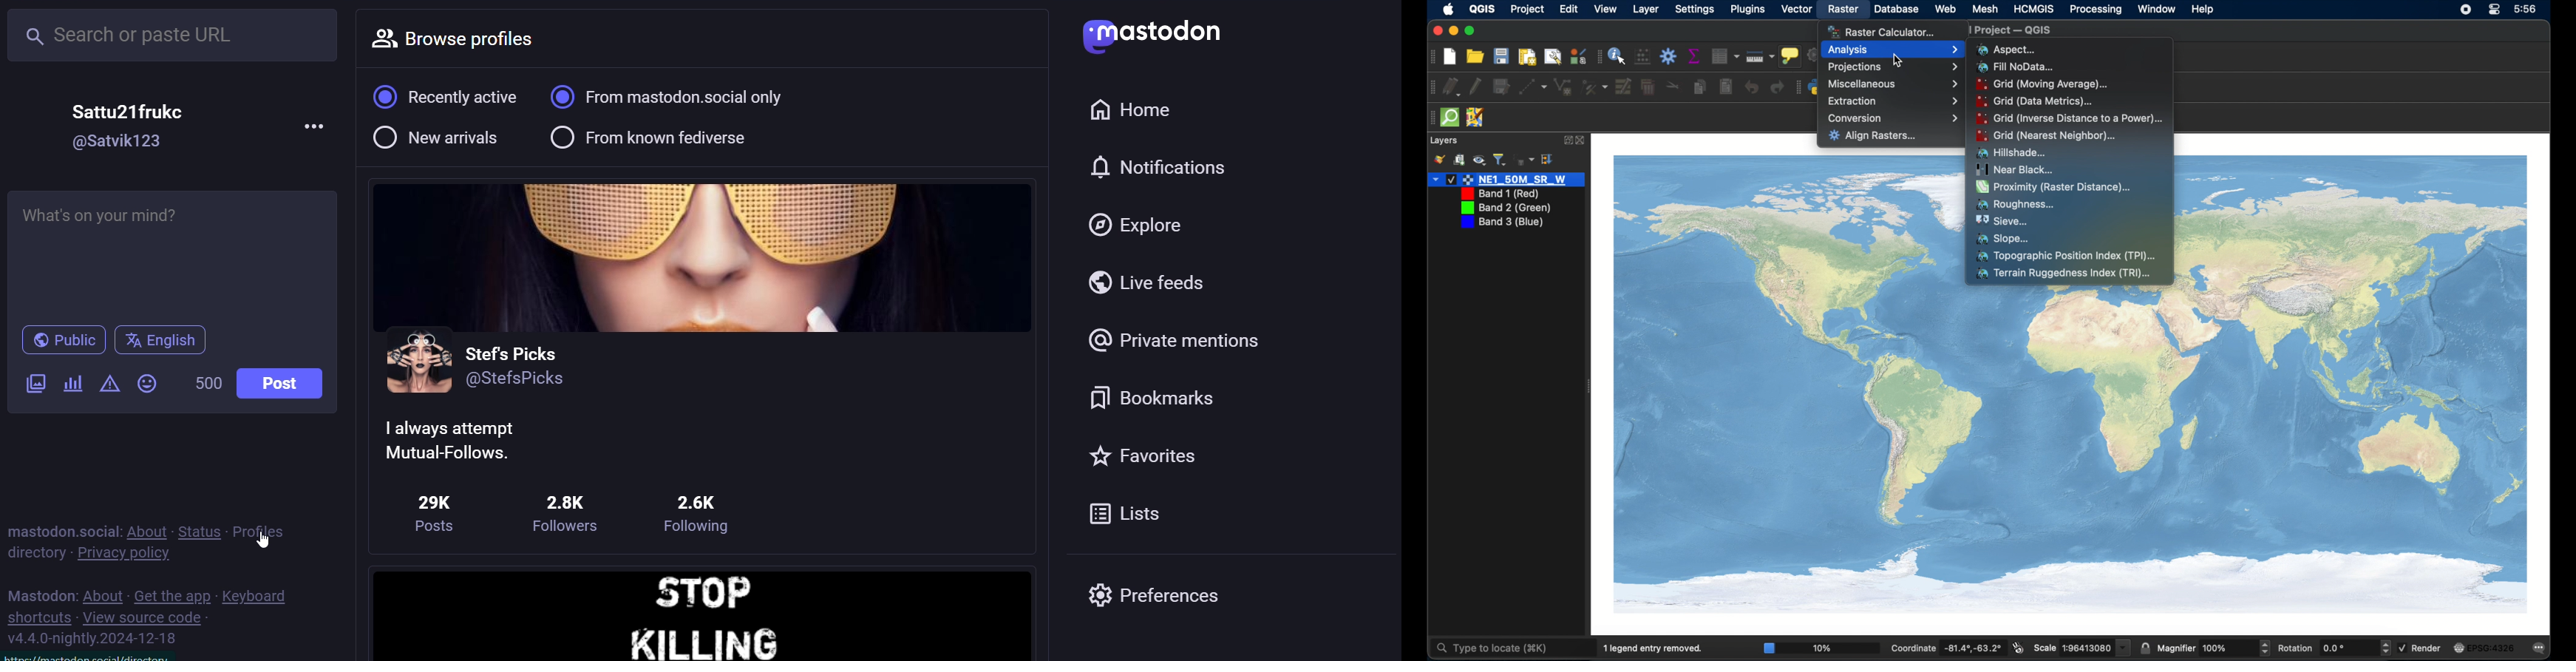 The width and height of the screenshot is (2576, 672). I want to click on grid (data metrics), so click(2035, 100).